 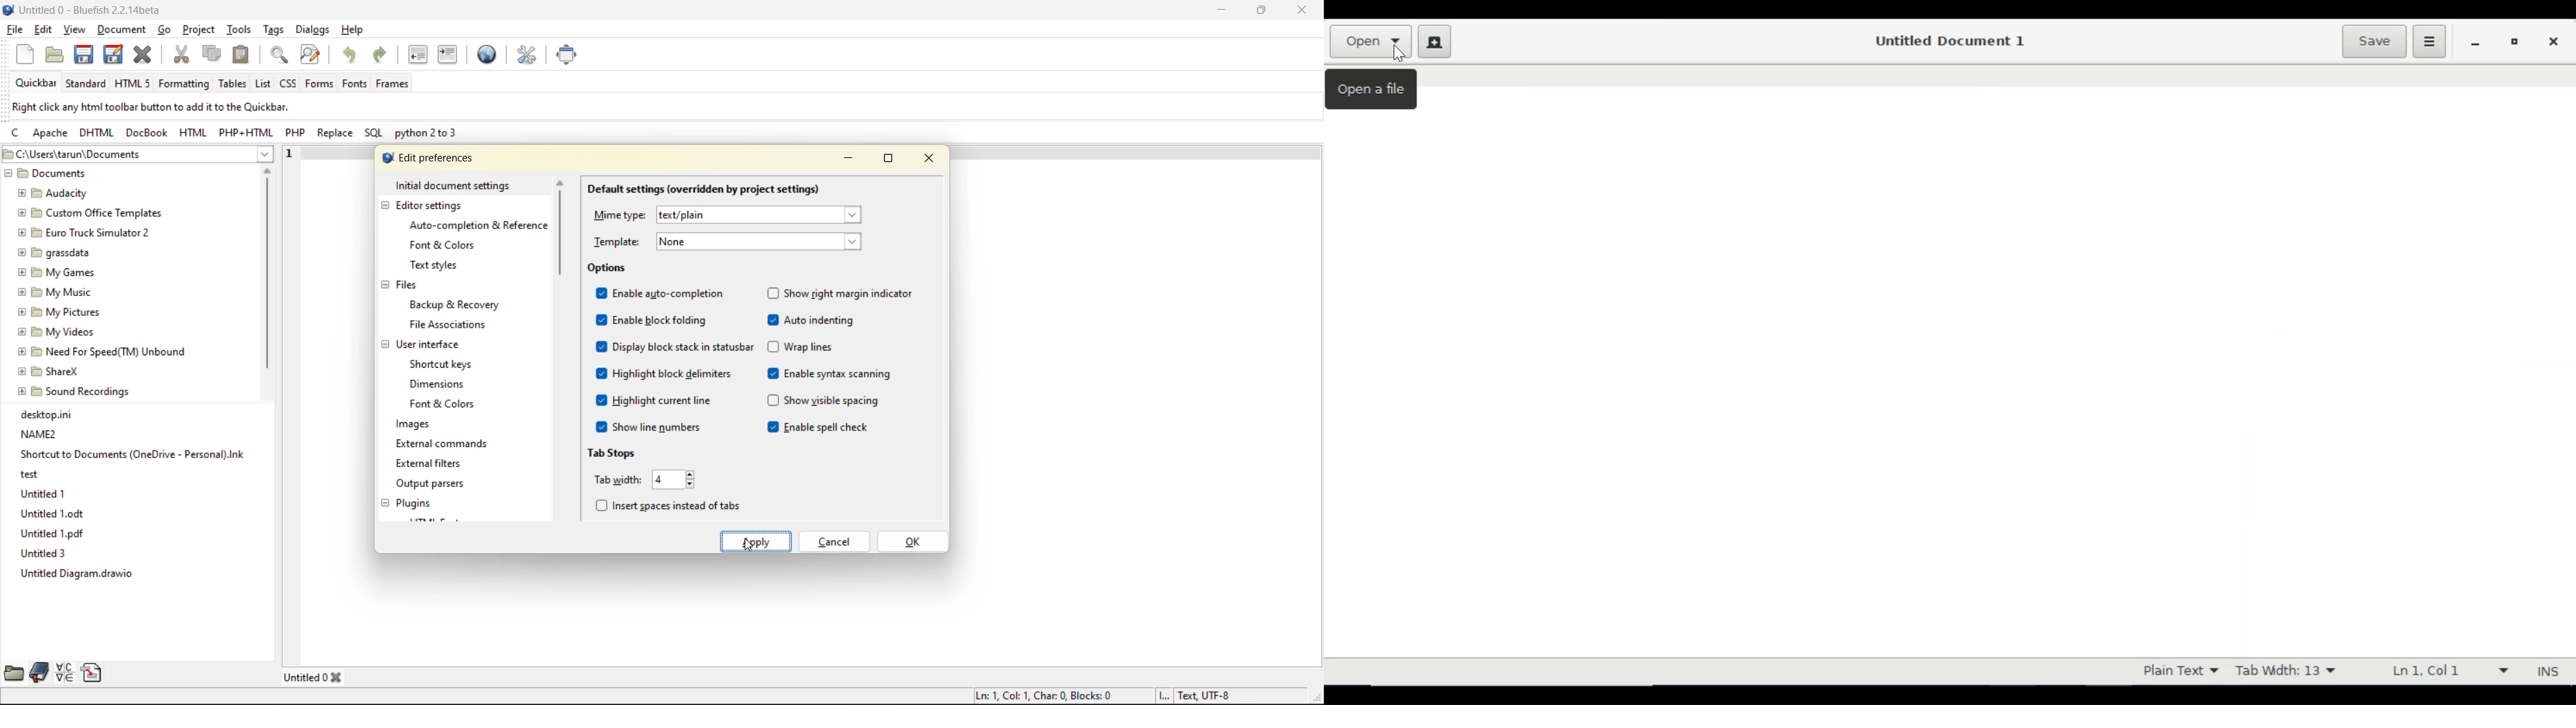 What do you see at coordinates (692, 484) in the screenshot?
I see `decrease` at bounding box center [692, 484].